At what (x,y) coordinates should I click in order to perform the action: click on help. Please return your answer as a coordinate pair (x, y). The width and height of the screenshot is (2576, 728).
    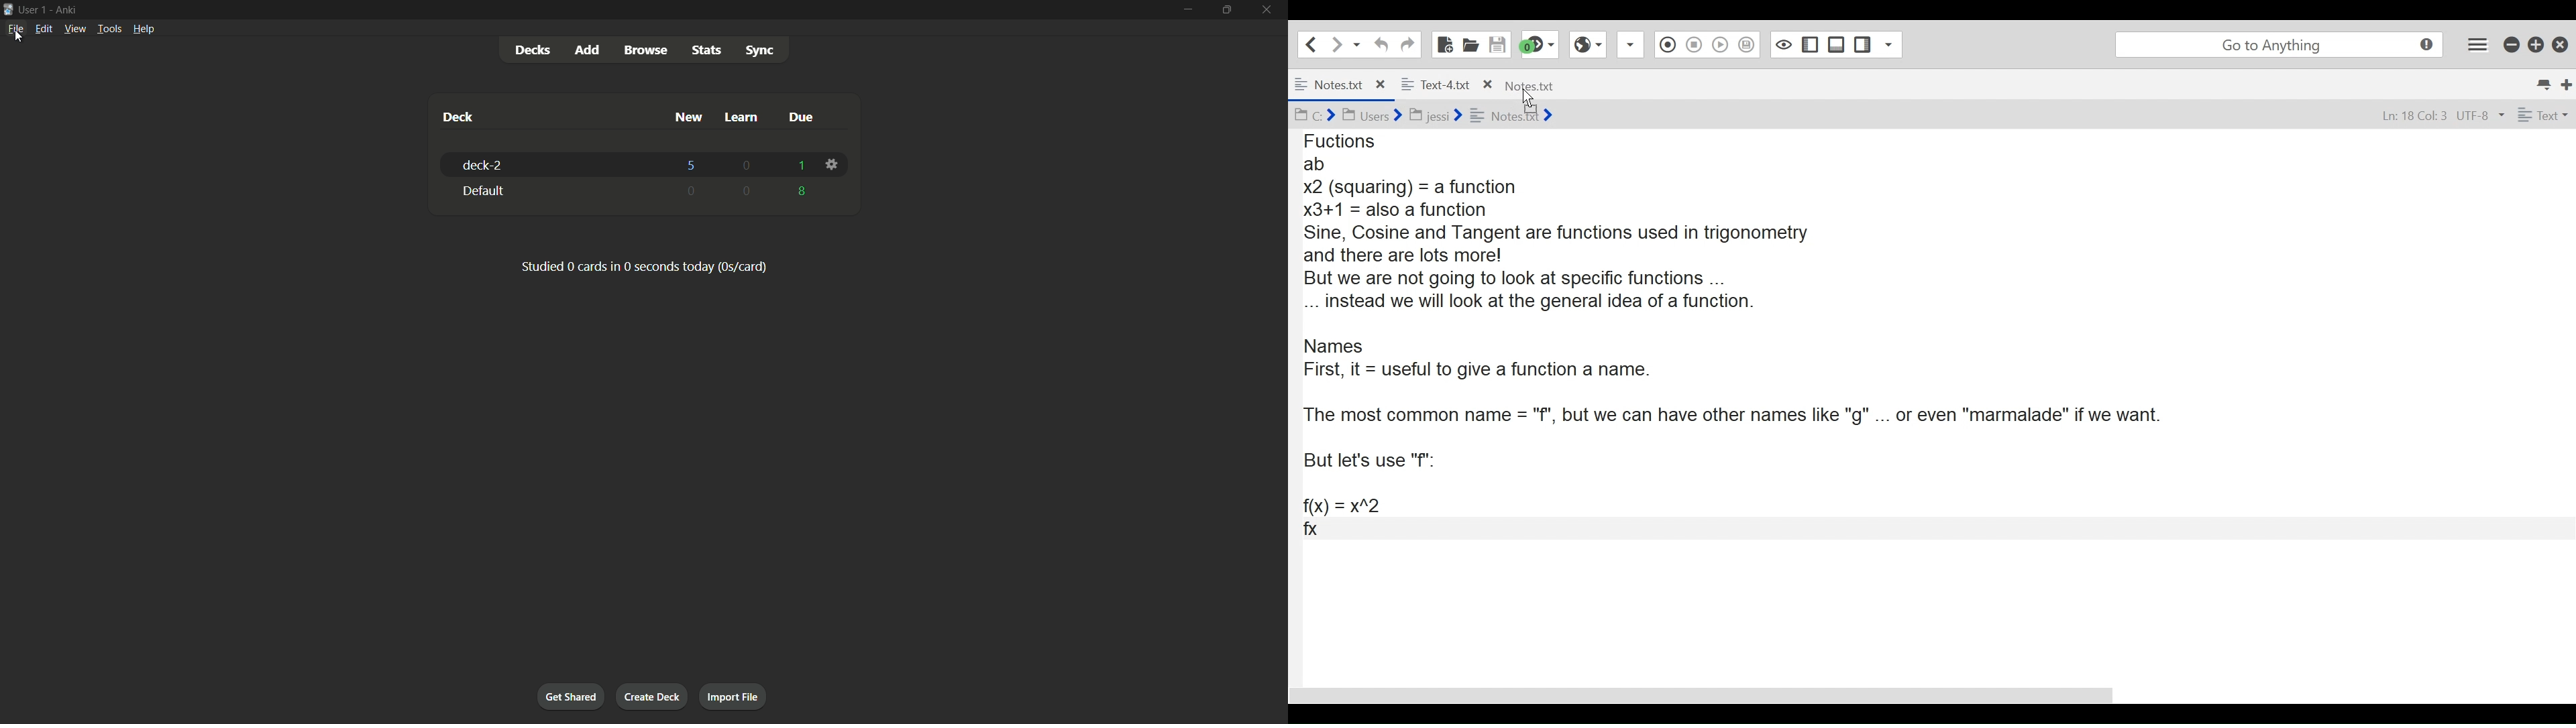
    Looking at the image, I should click on (144, 29).